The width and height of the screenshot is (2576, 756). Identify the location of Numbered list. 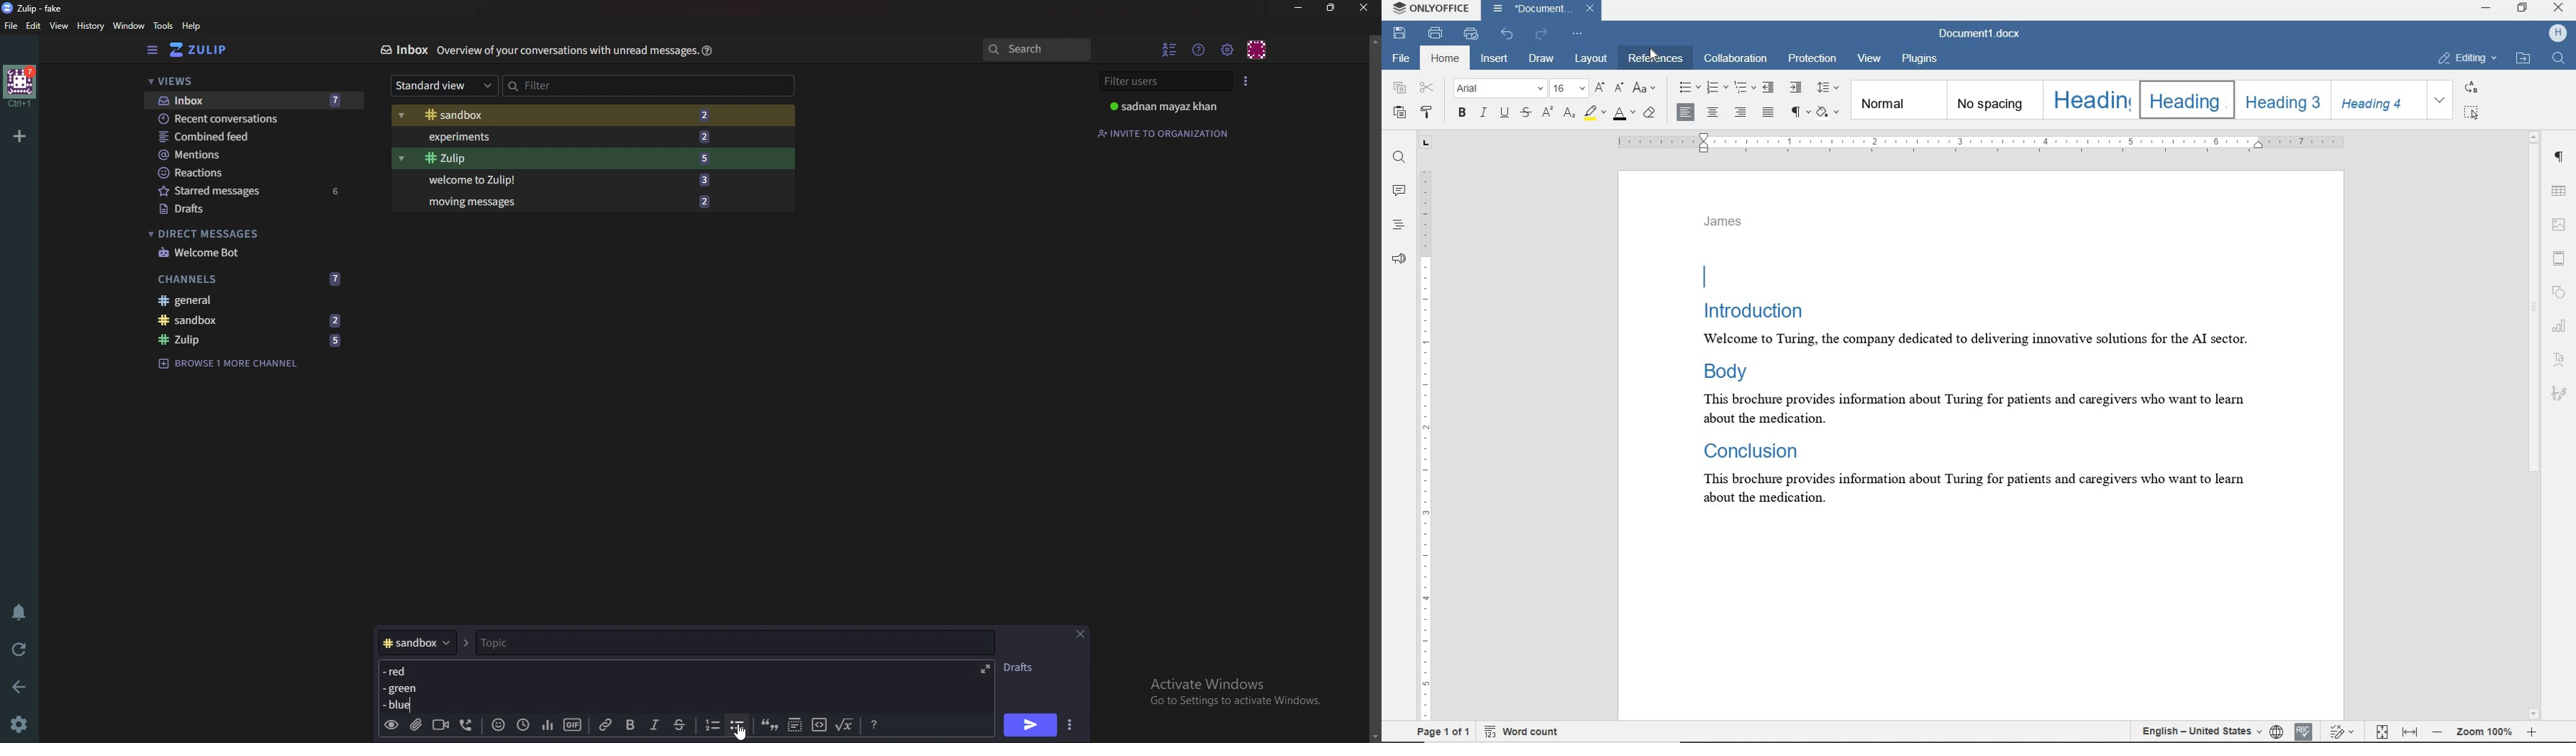
(711, 725).